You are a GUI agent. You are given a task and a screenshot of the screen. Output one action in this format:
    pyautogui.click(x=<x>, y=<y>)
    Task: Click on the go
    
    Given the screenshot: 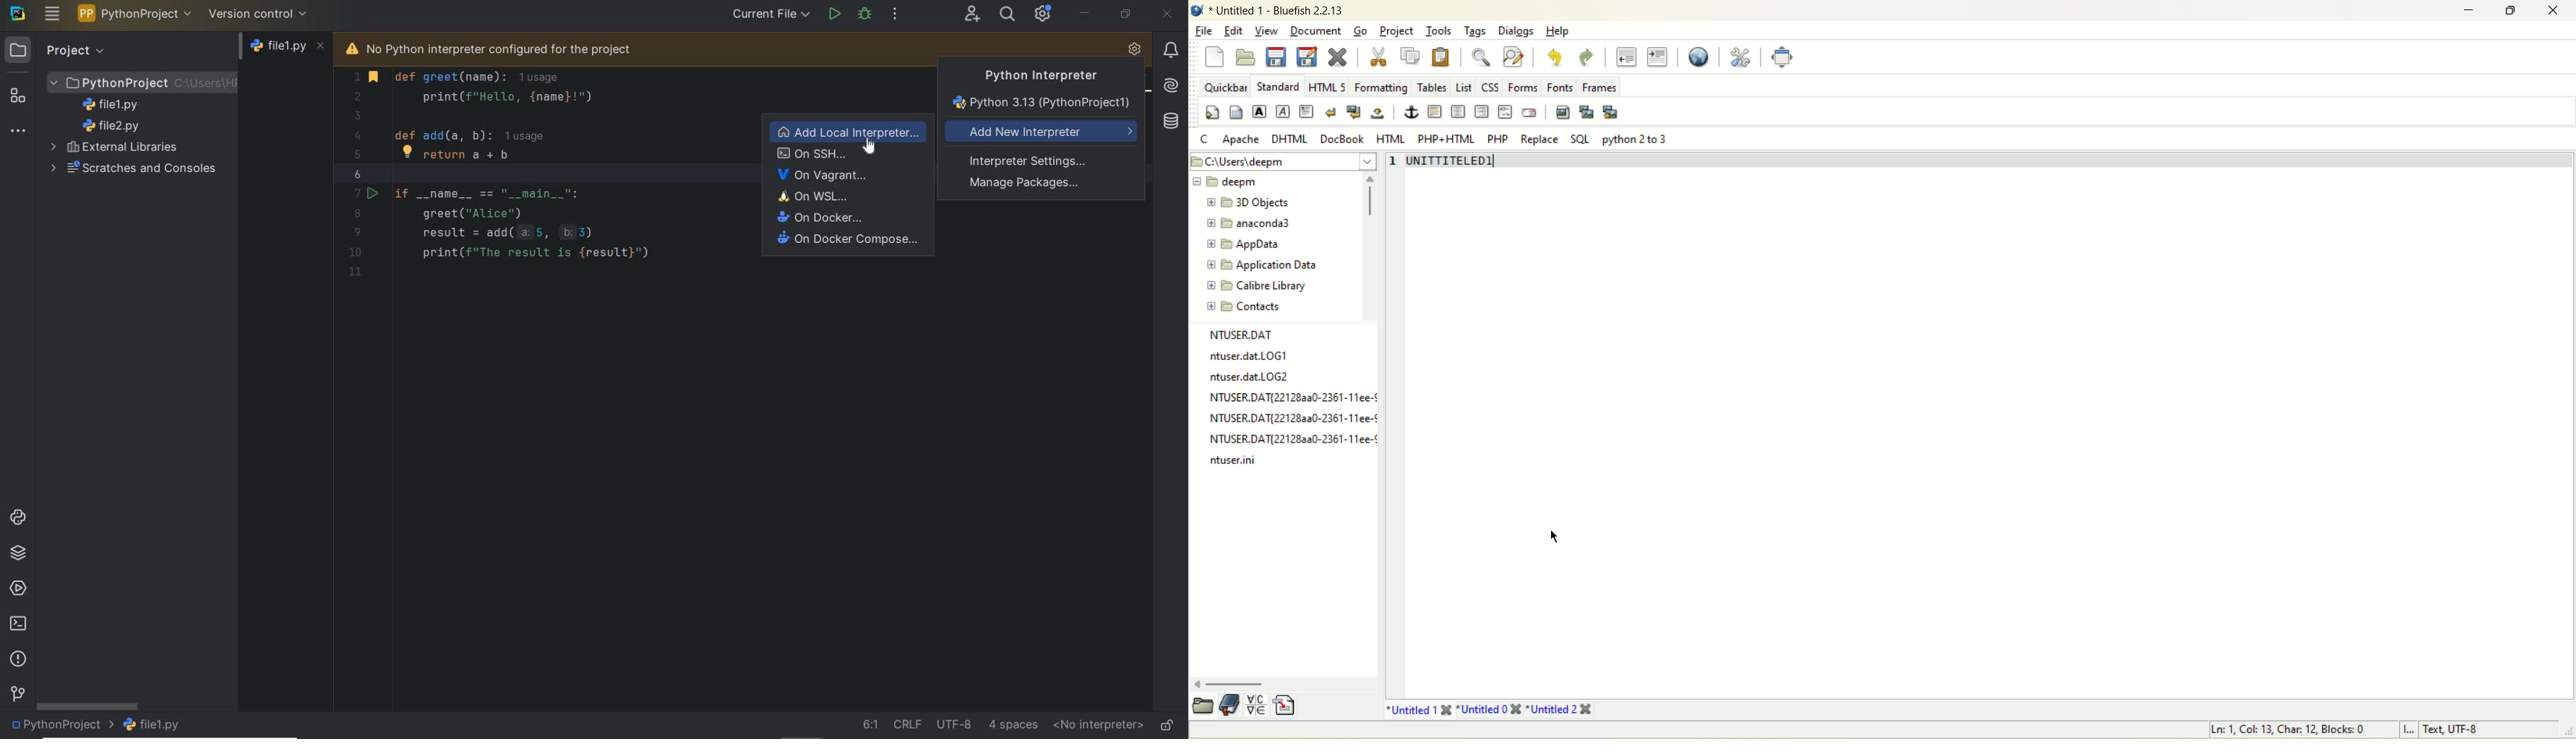 What is the action you would take?
    pyautogui.click(x=1361, y=30)
    